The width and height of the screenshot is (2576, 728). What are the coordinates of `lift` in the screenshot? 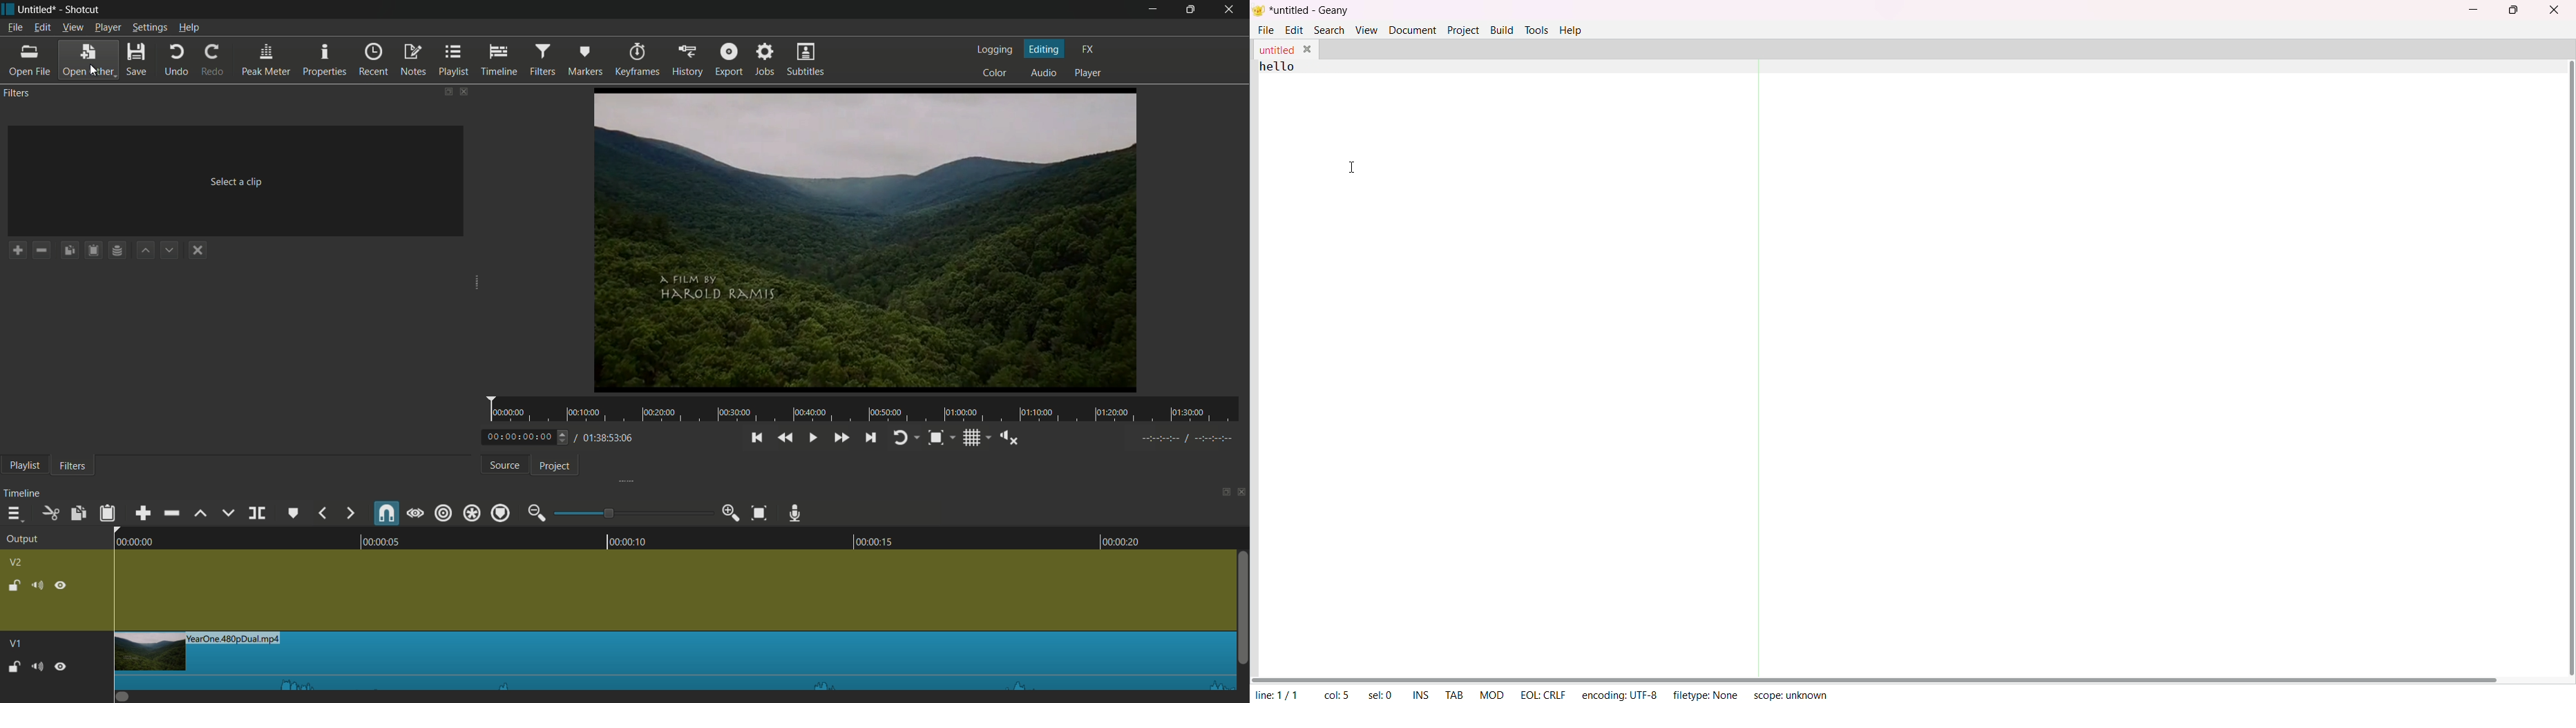 It's located at (201, 512).